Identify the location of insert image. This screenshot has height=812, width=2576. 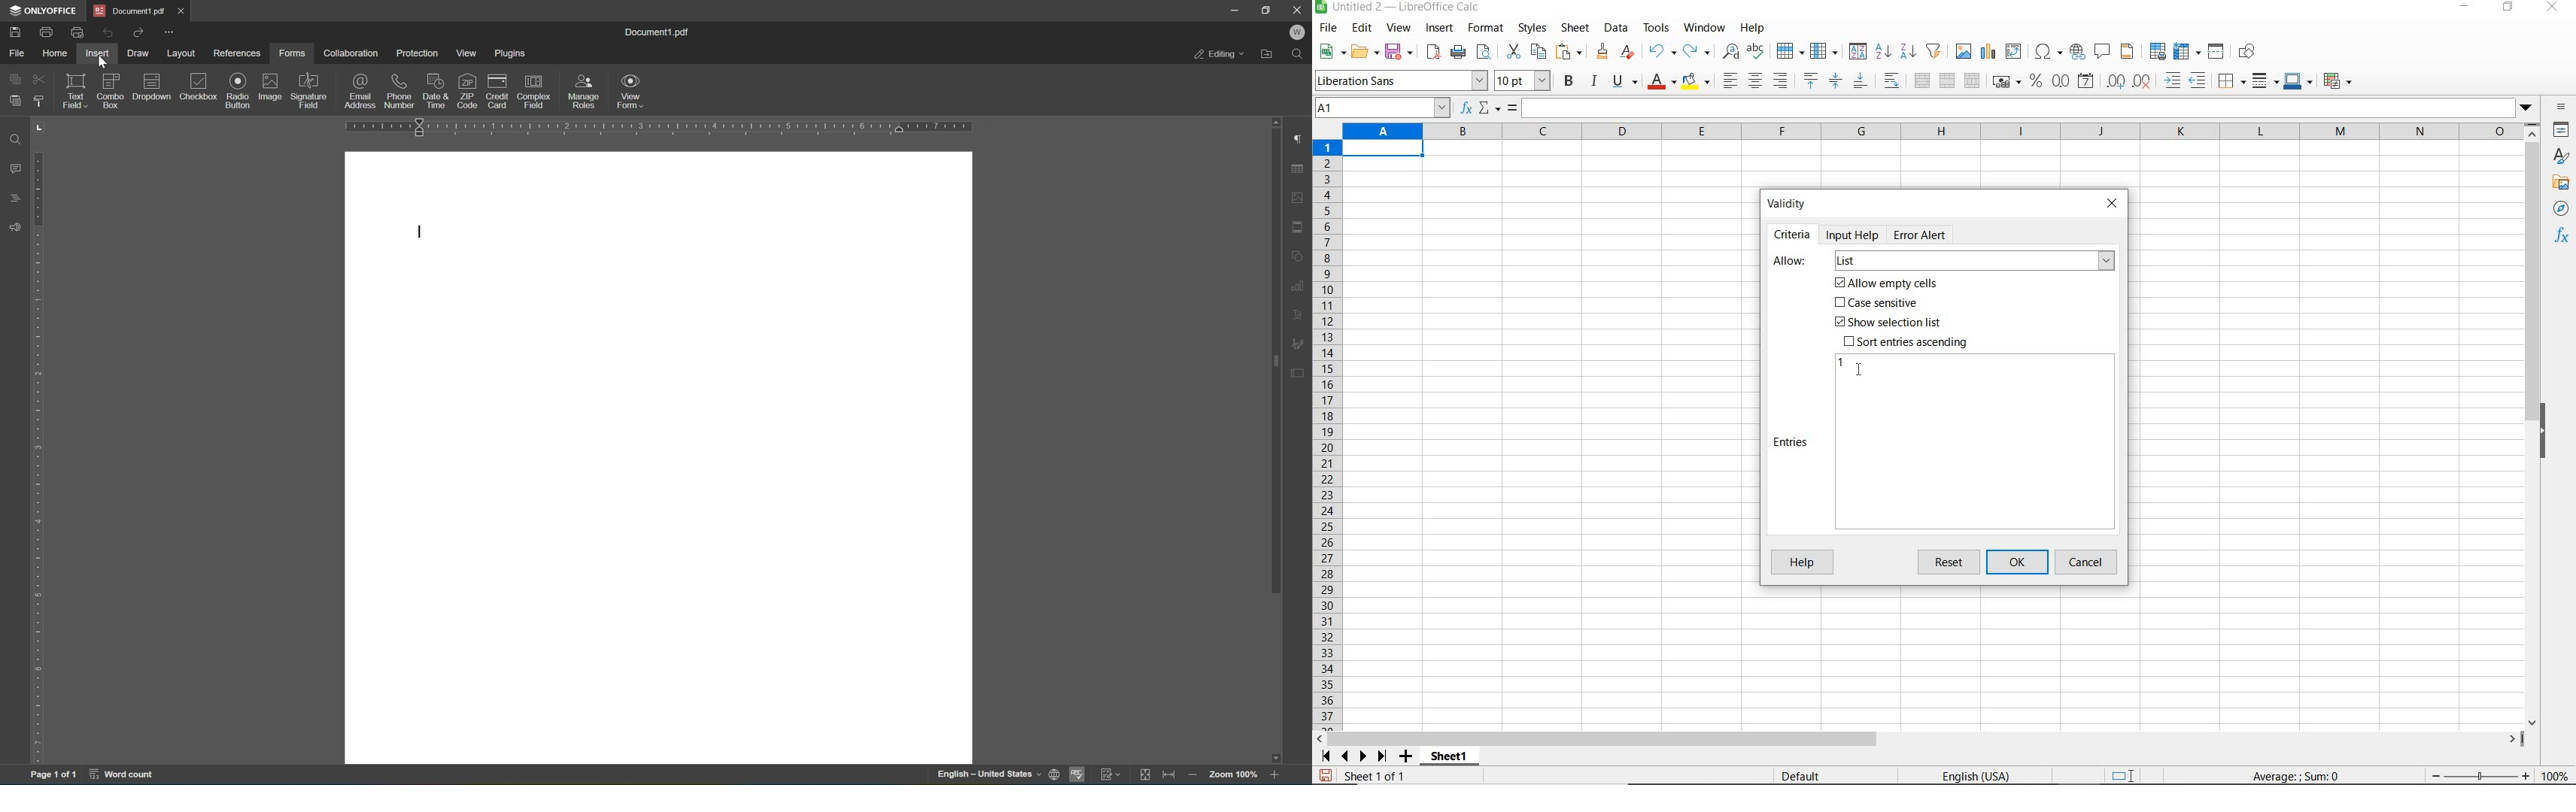
(1965, 52).